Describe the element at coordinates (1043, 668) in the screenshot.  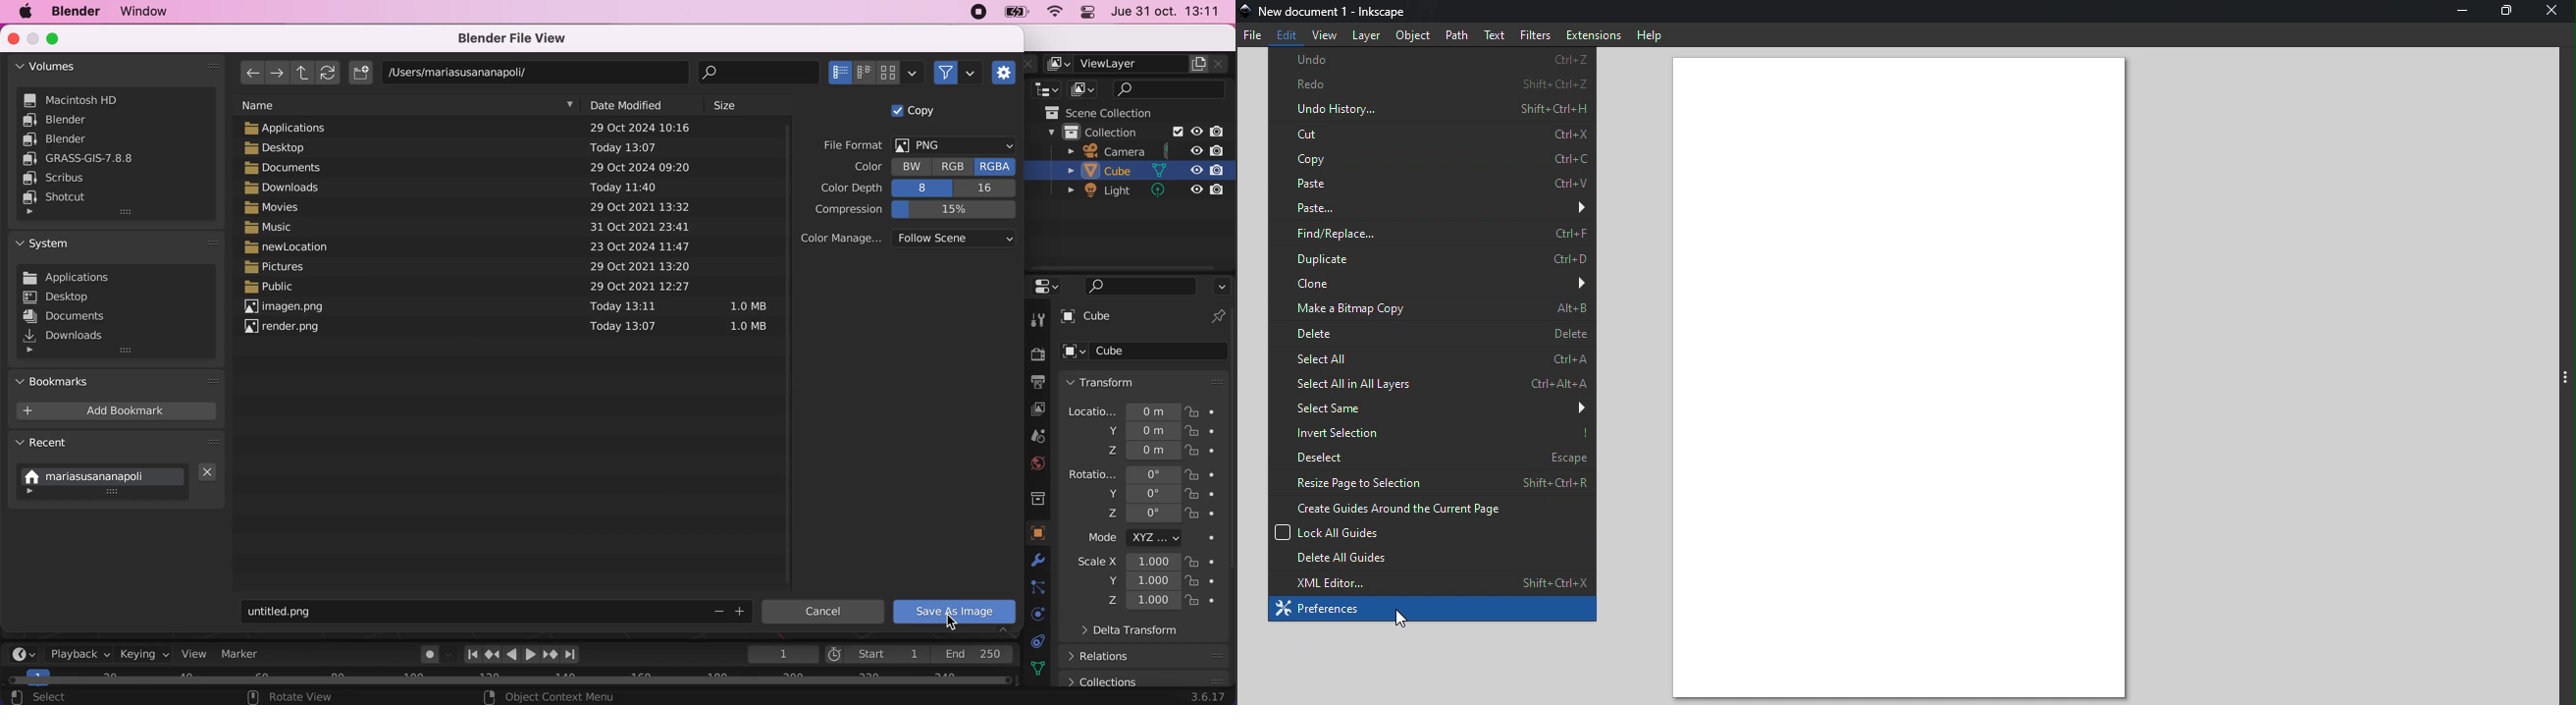
I see `texture` at that location.